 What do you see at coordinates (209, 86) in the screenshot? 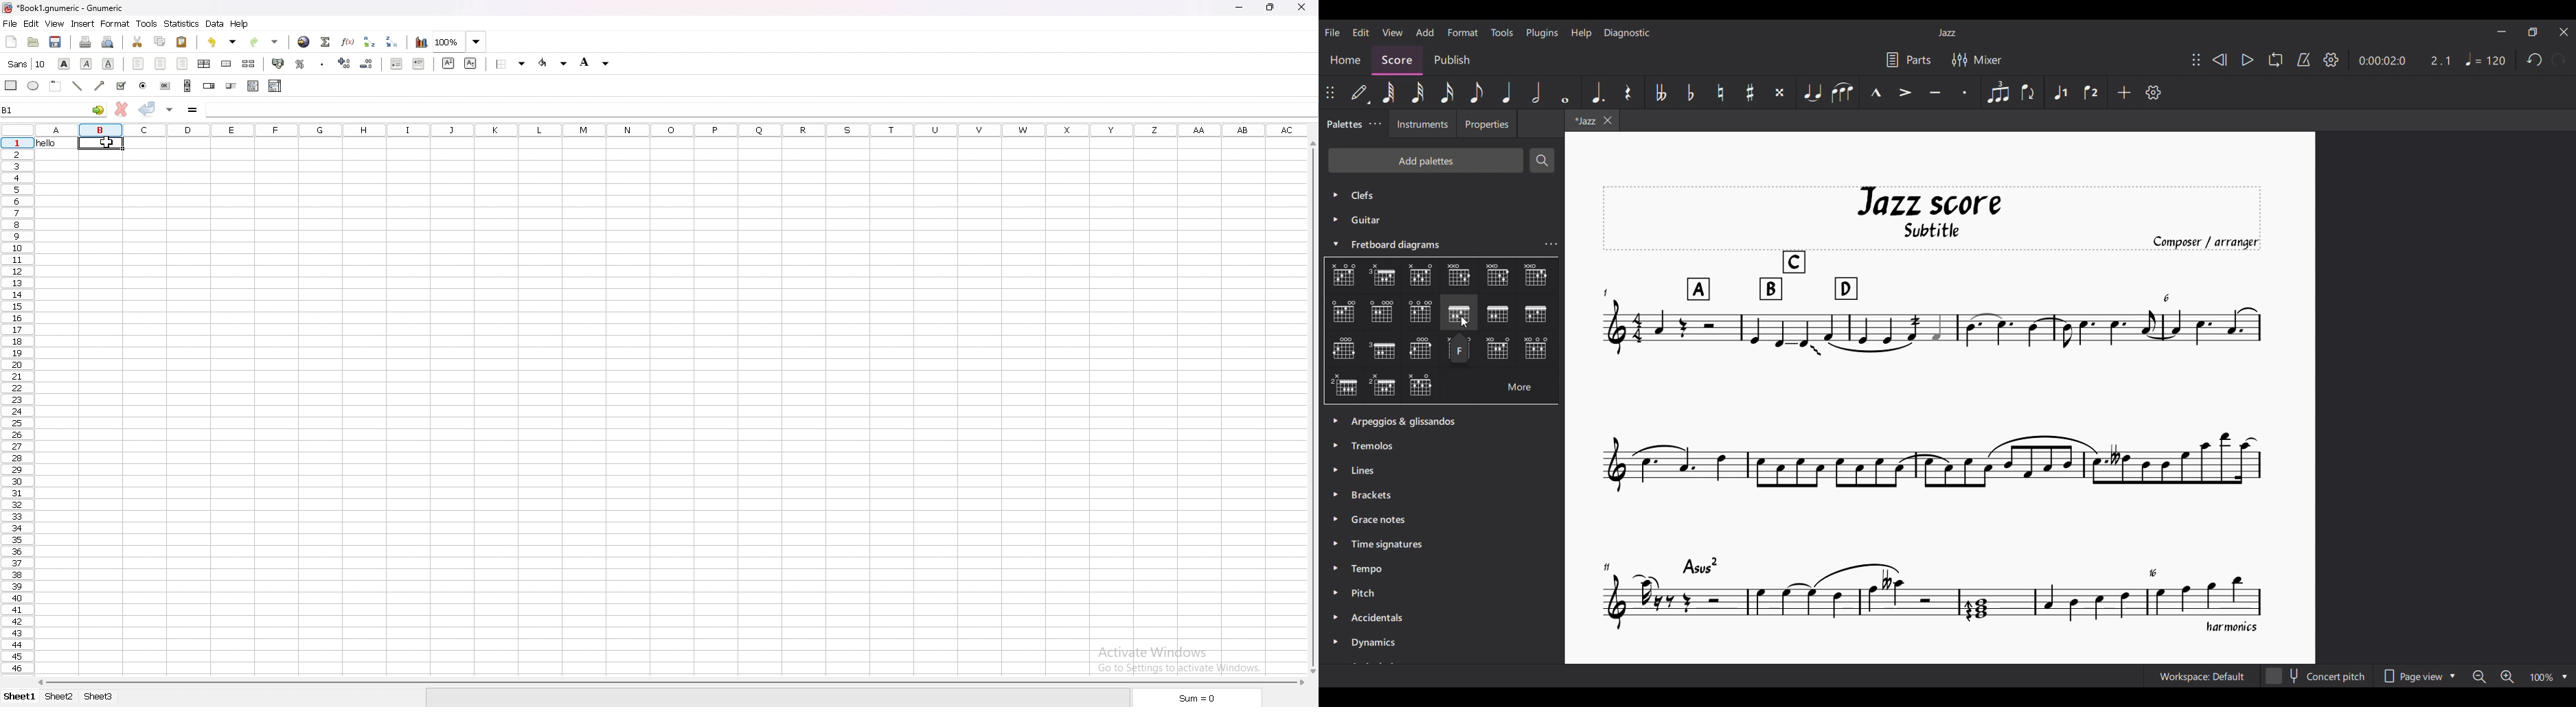
I see `create spin button` at bounding box center [209, 86].